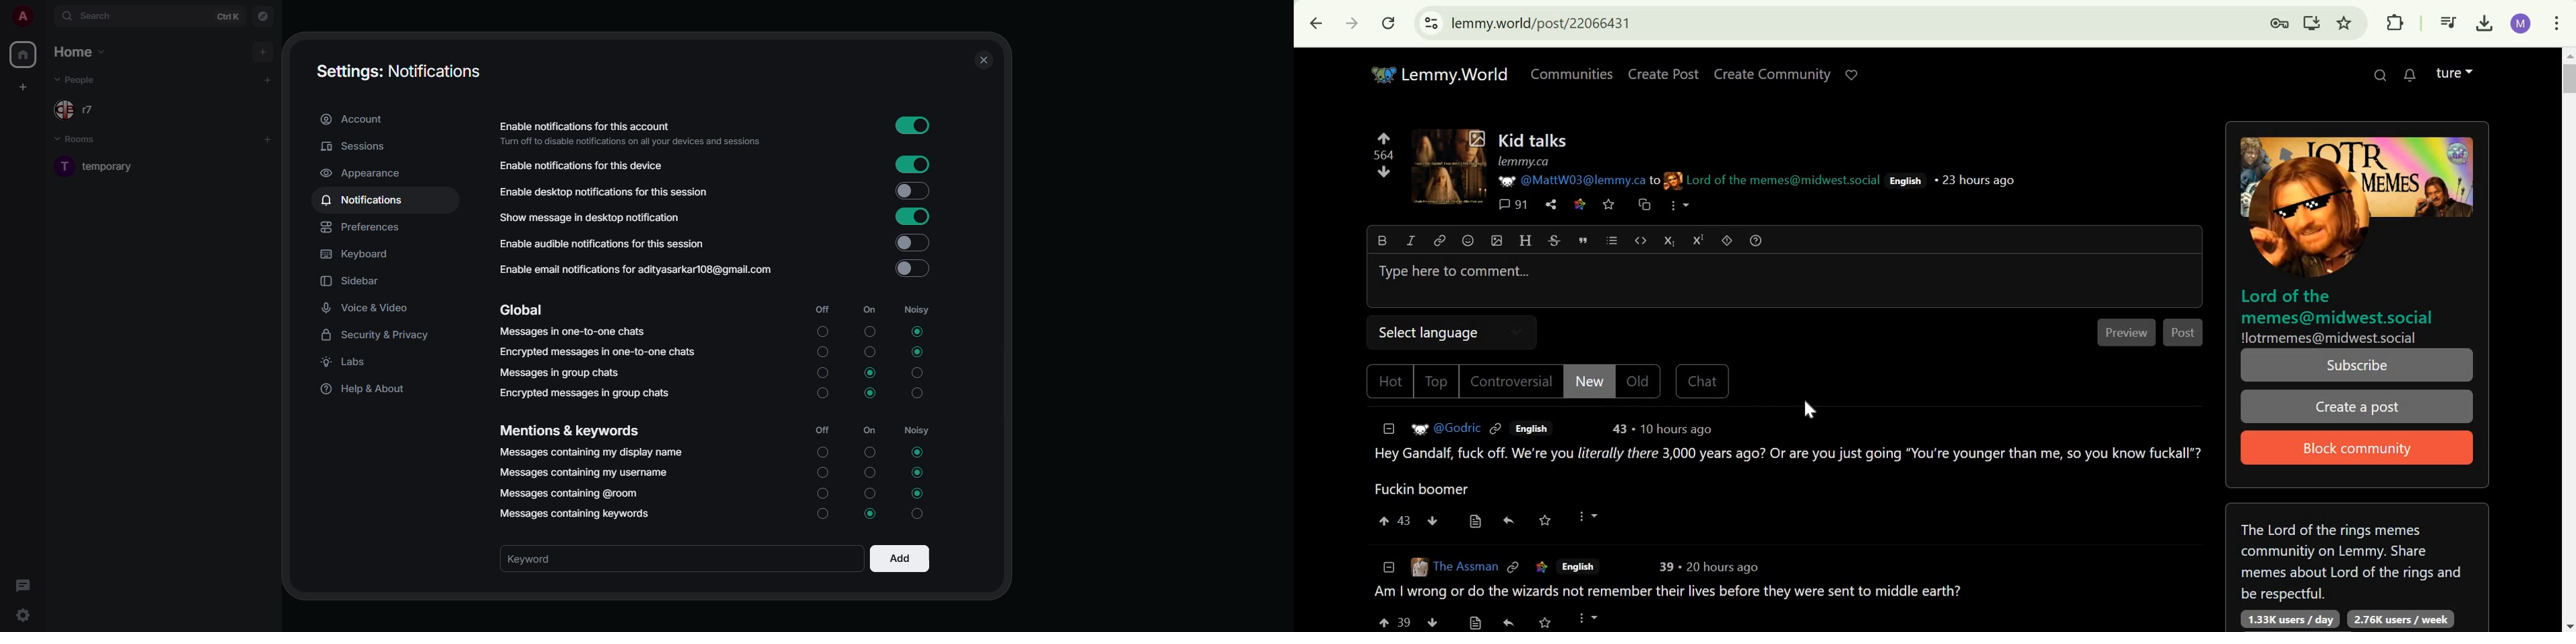 The height and width of the screenshot is (644, 2576). Describe the element at coordinates (821, 330) in the screenshot. I see `turn on` at that location.